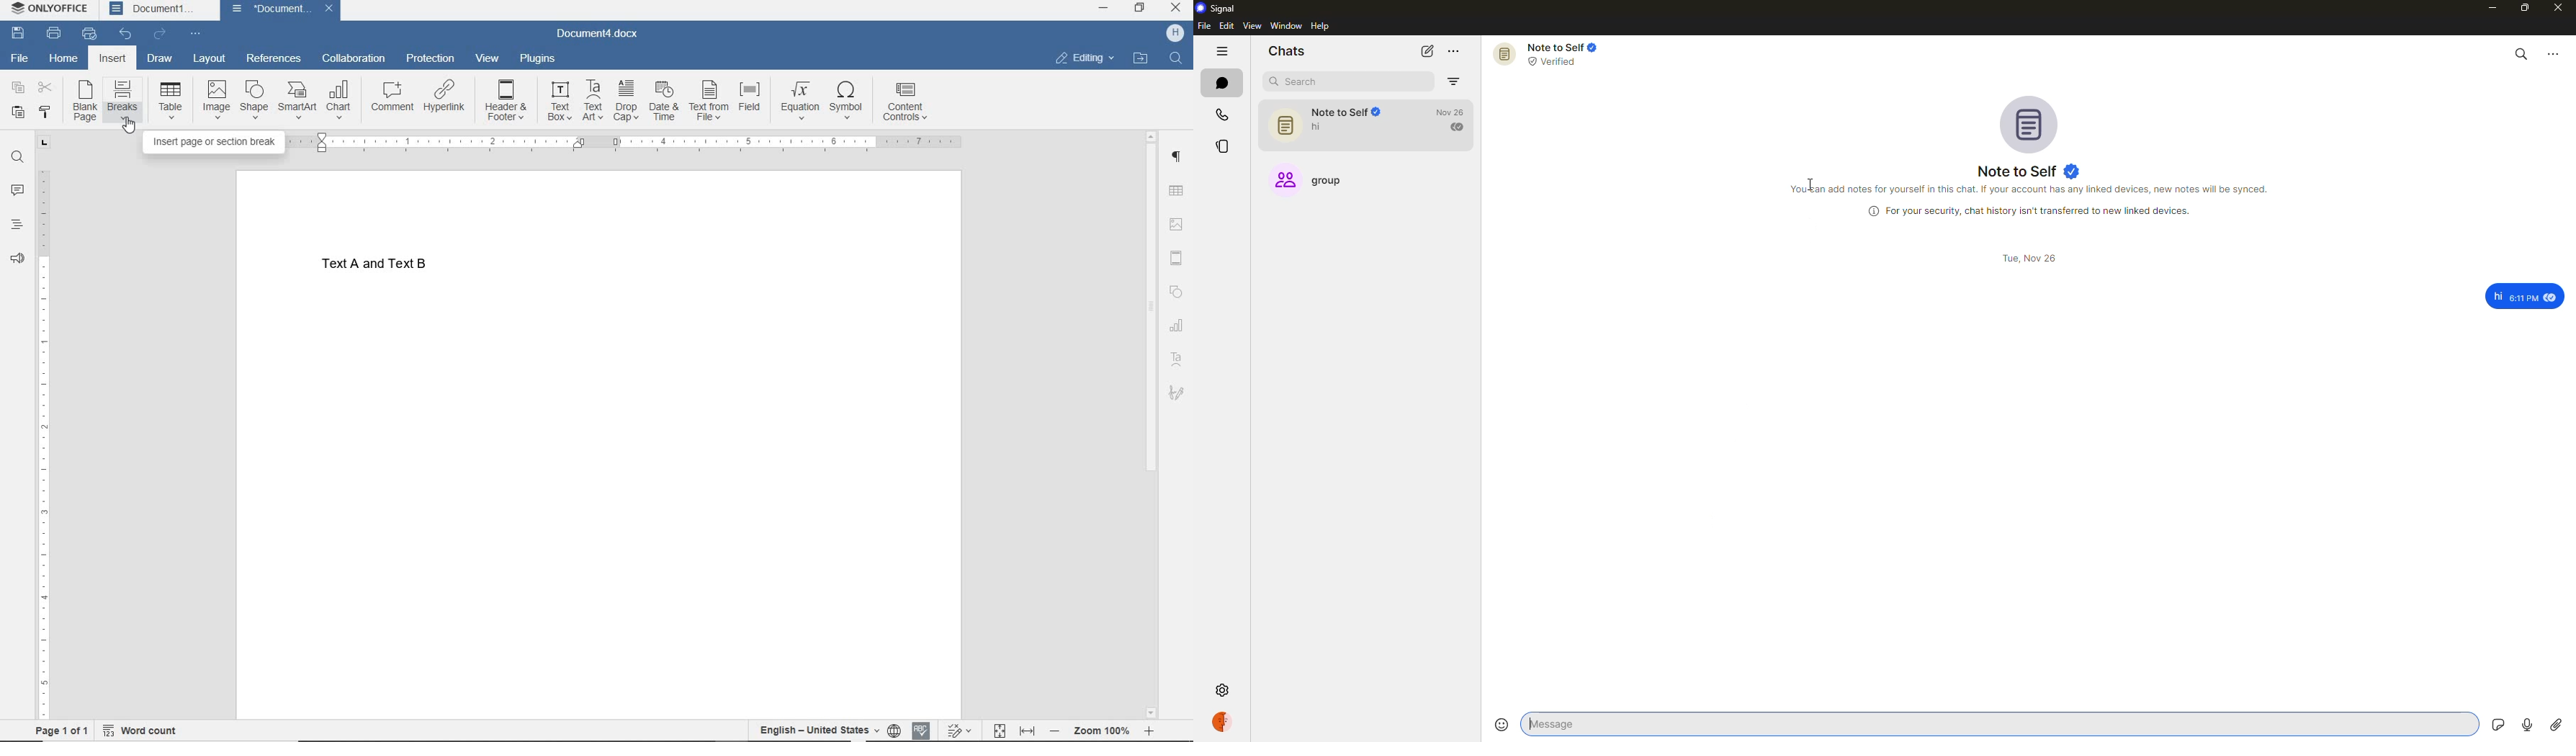  What do you see at coordinates (43, 143) in the screenshot?
I see `TAB STOP` at bounding box center [43, 143].